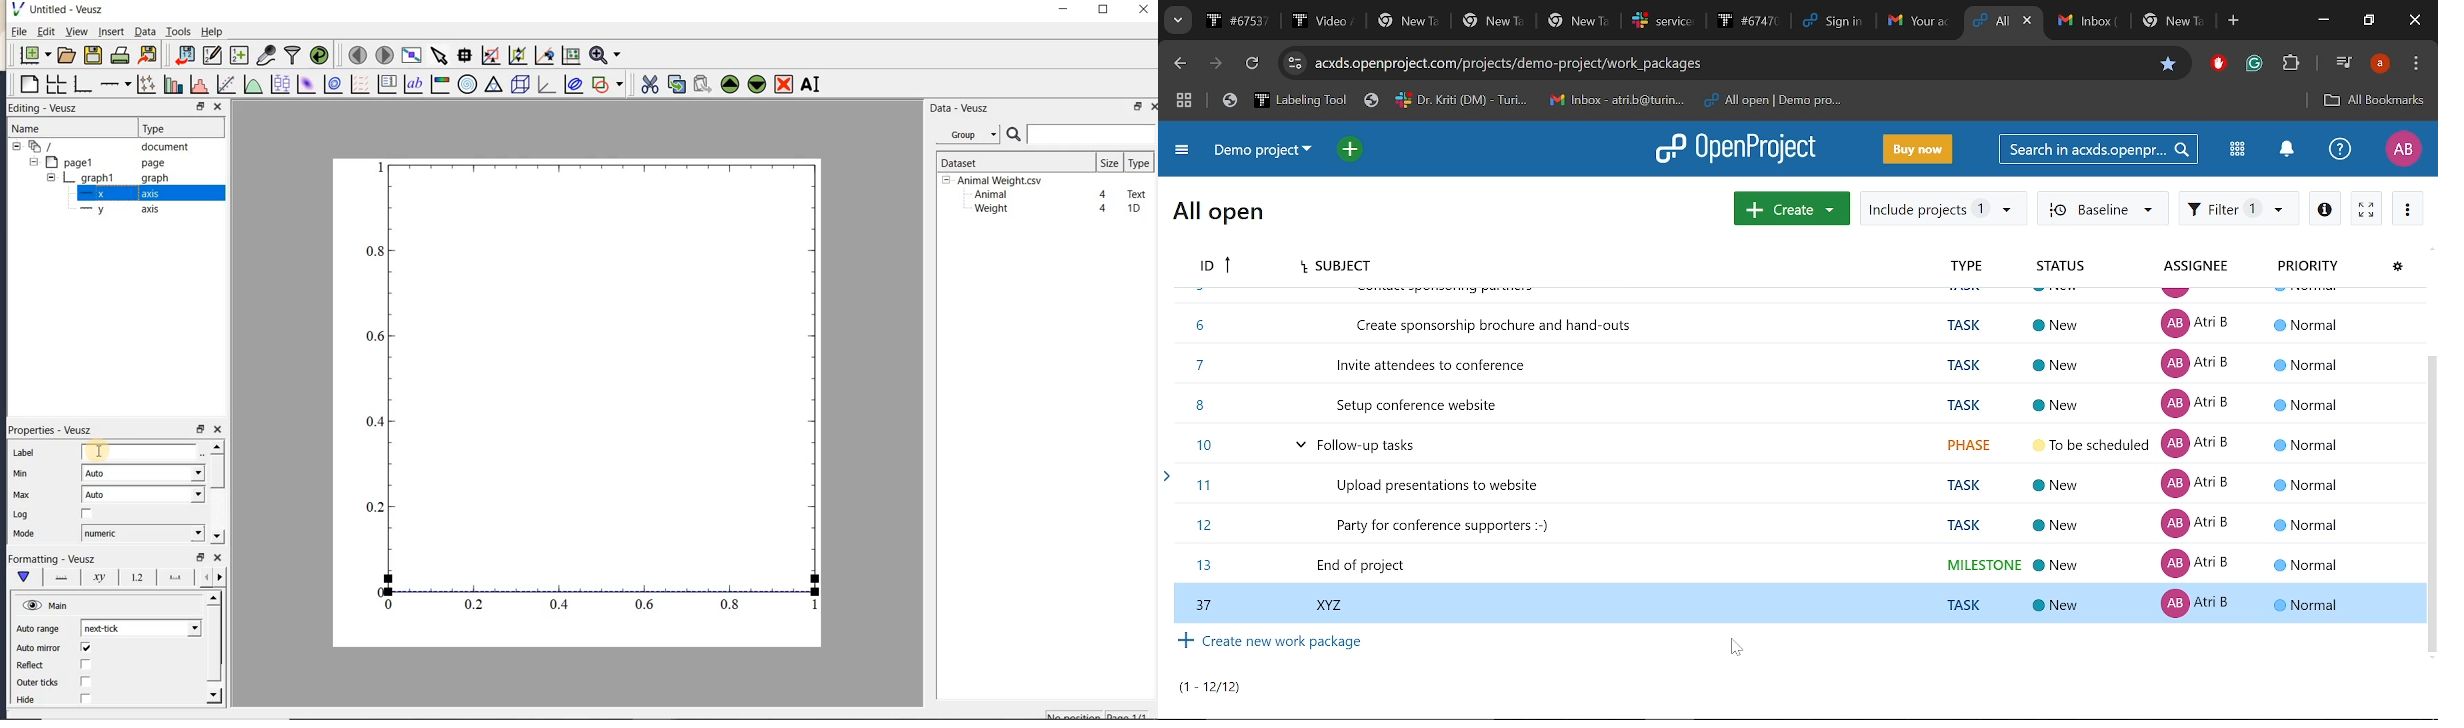 The height and width of the screenshot is (728, 2464). What do you see at coordinates (111, 31) in the screenshot?
I see `insert` at bounding box center [111, 31].